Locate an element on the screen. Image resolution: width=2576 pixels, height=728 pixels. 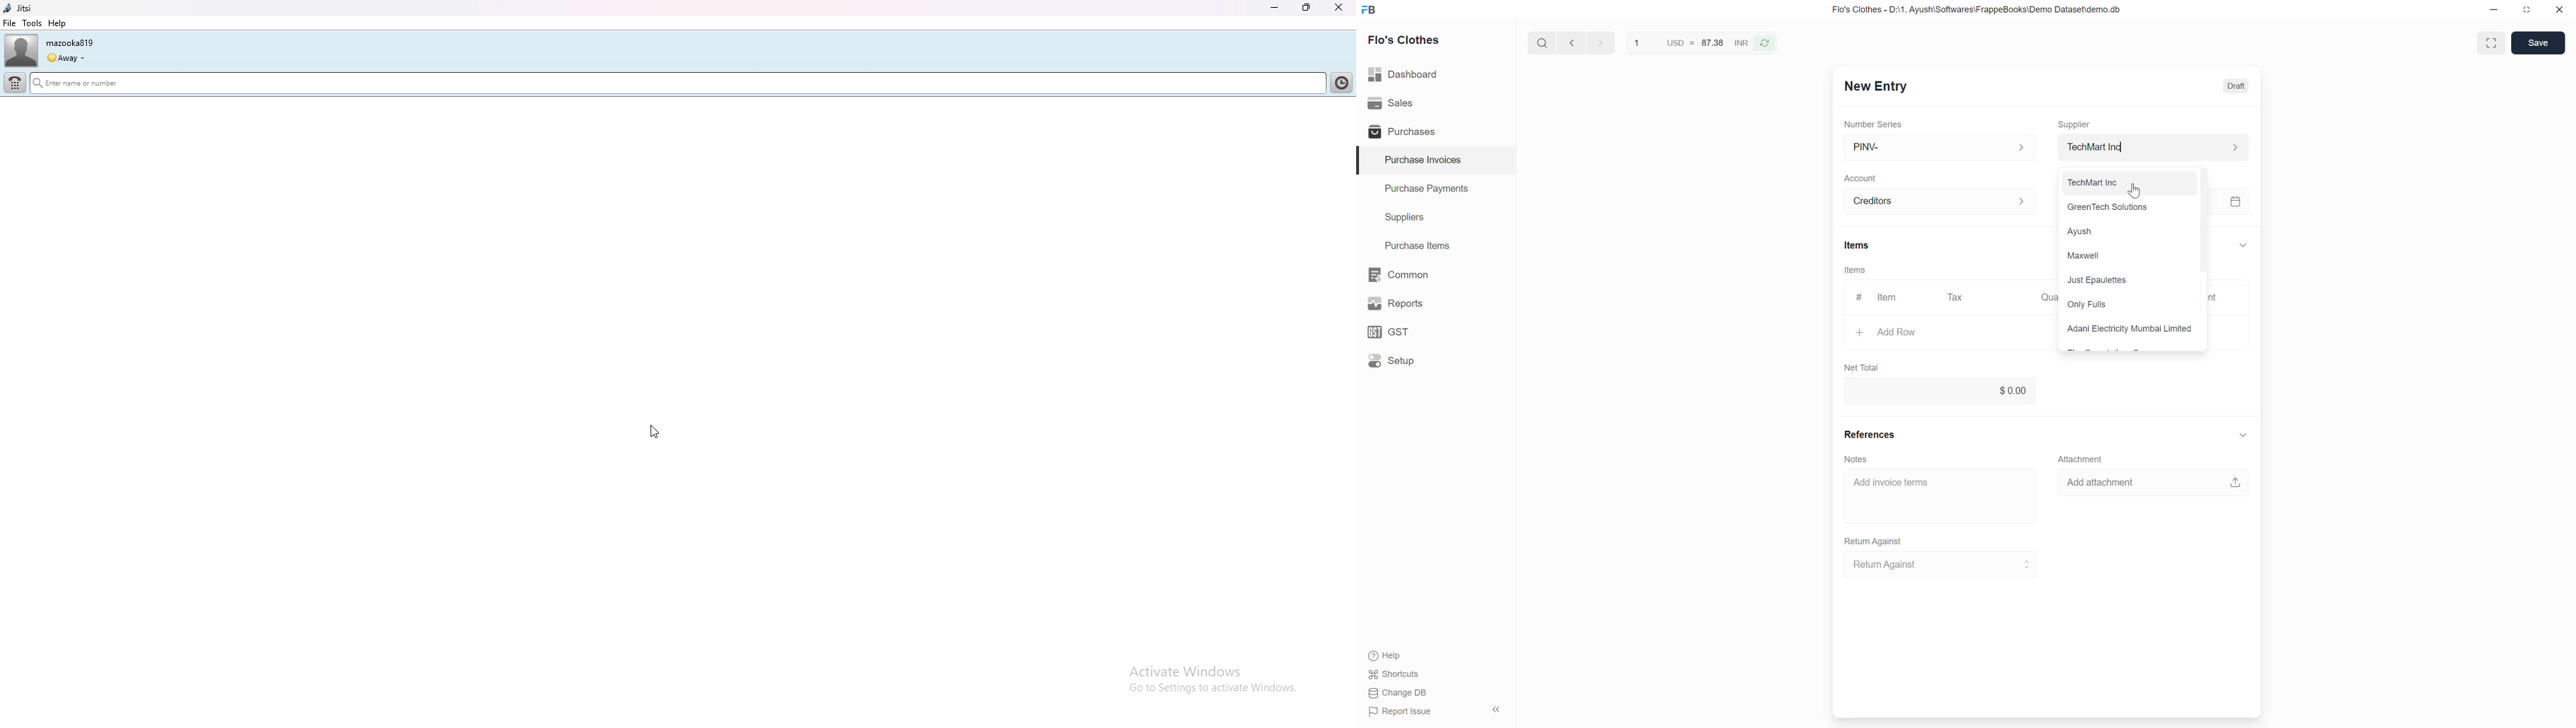
Ayush is located at coordinates (2088, 231).